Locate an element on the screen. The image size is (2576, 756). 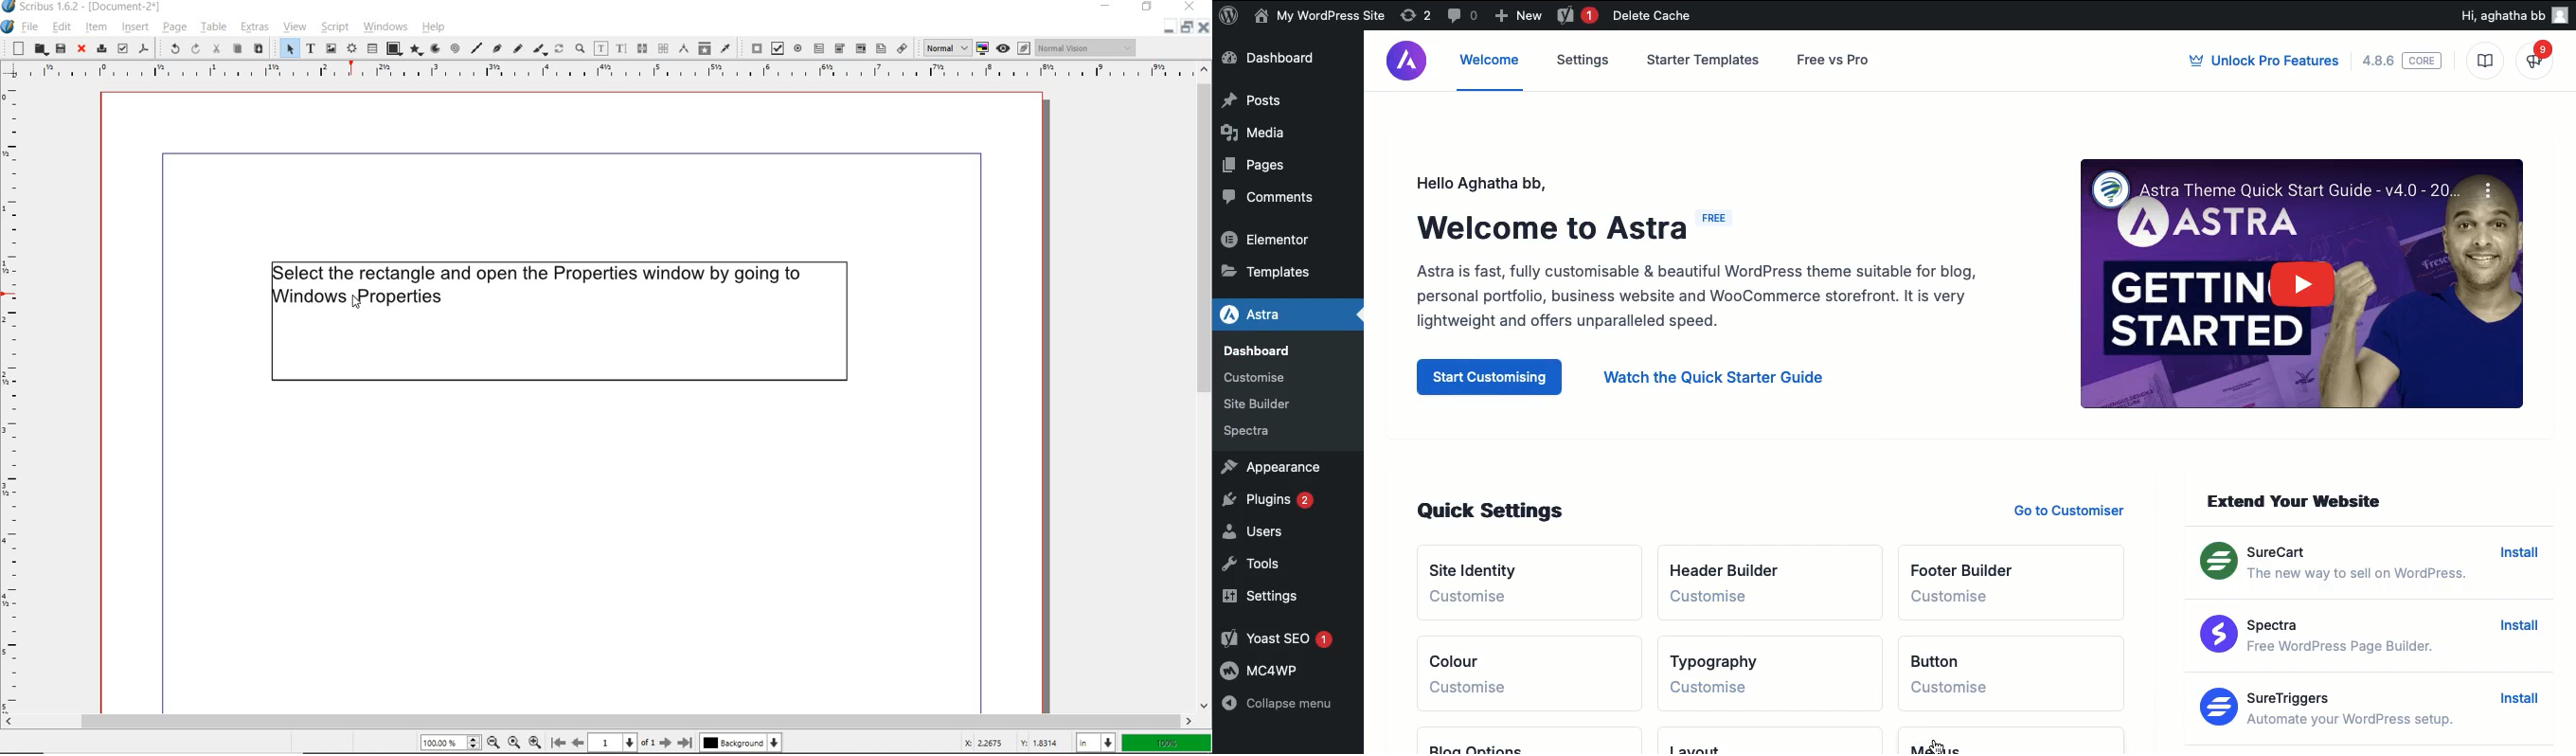
select unit is located at coordinates (1098, 742).